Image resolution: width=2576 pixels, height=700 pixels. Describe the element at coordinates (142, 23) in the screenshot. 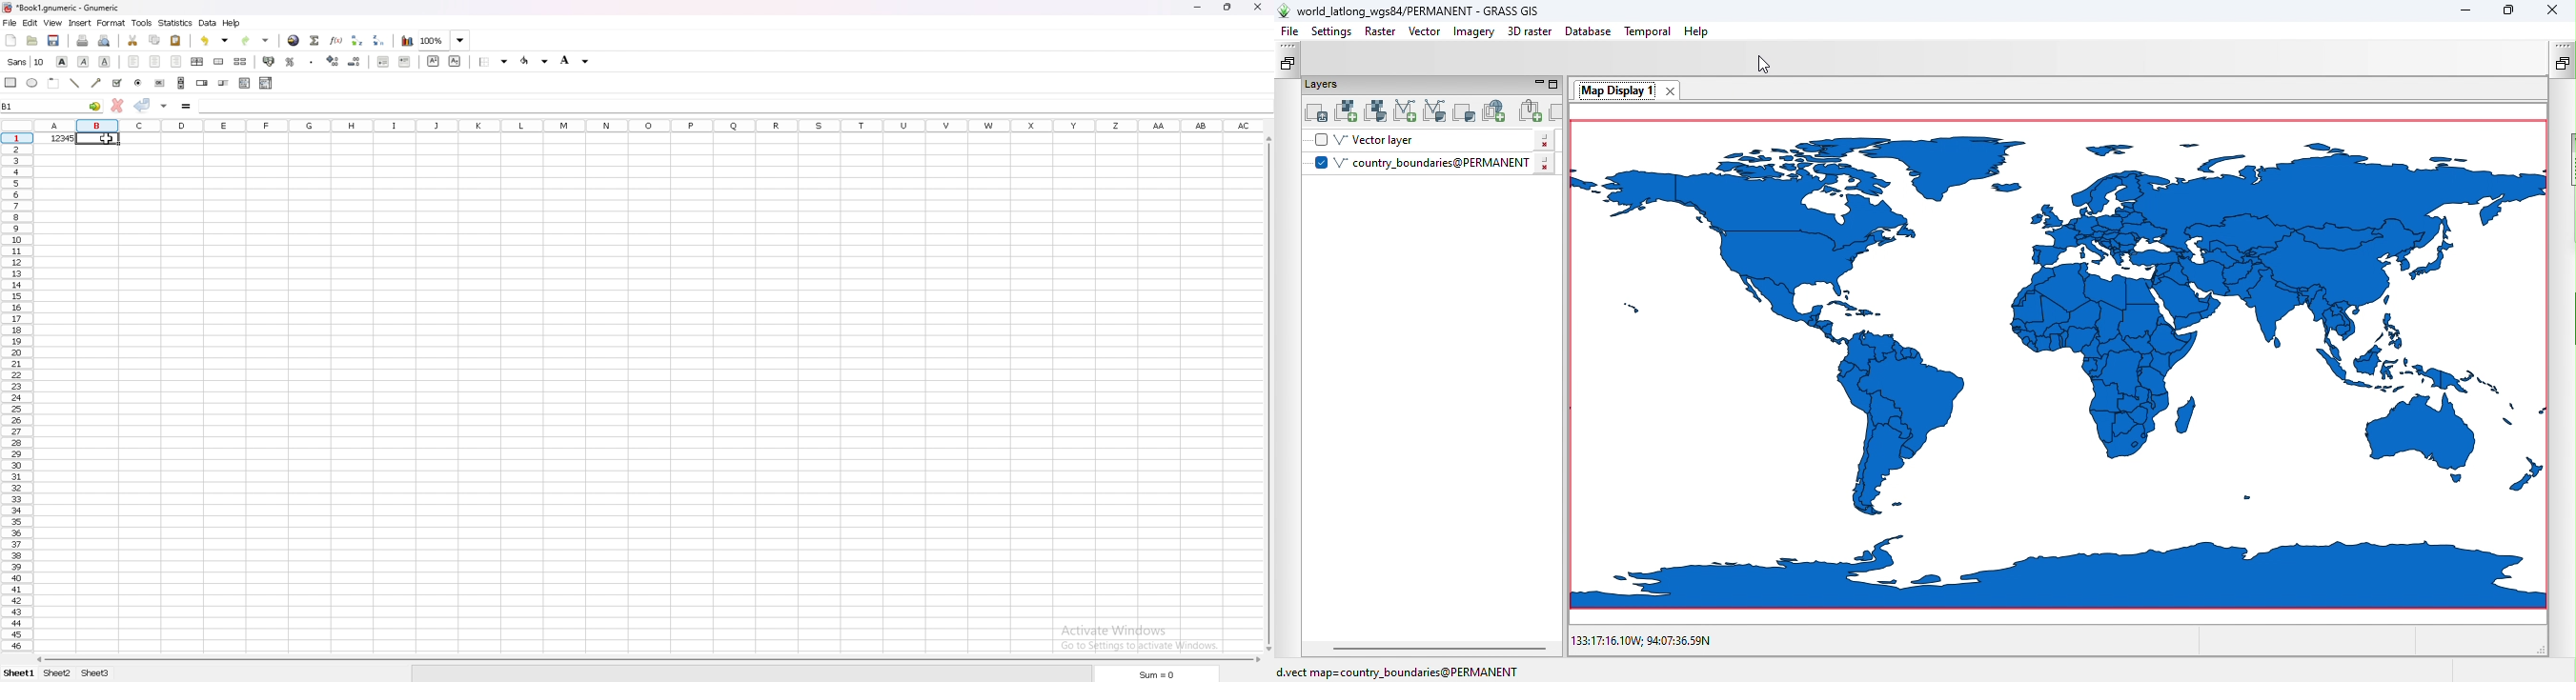

I see `tools` at that location.